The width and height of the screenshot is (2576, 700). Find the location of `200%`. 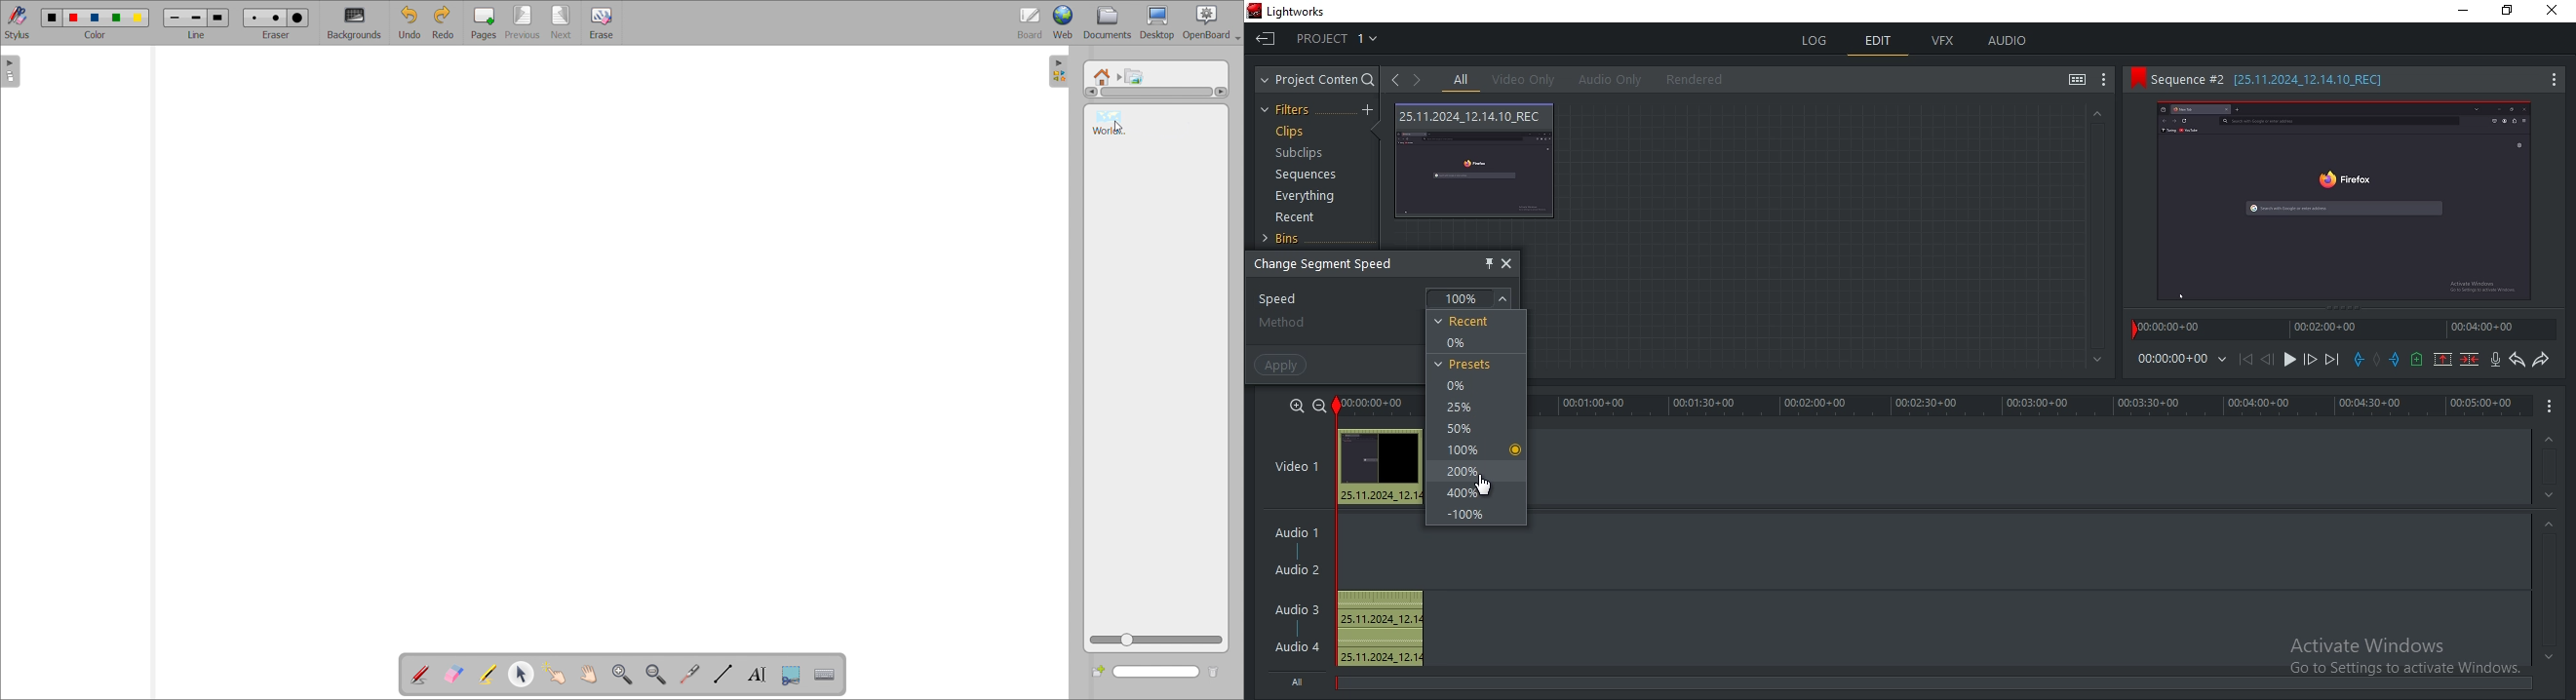

200% is located at coordinates (1469, 472).